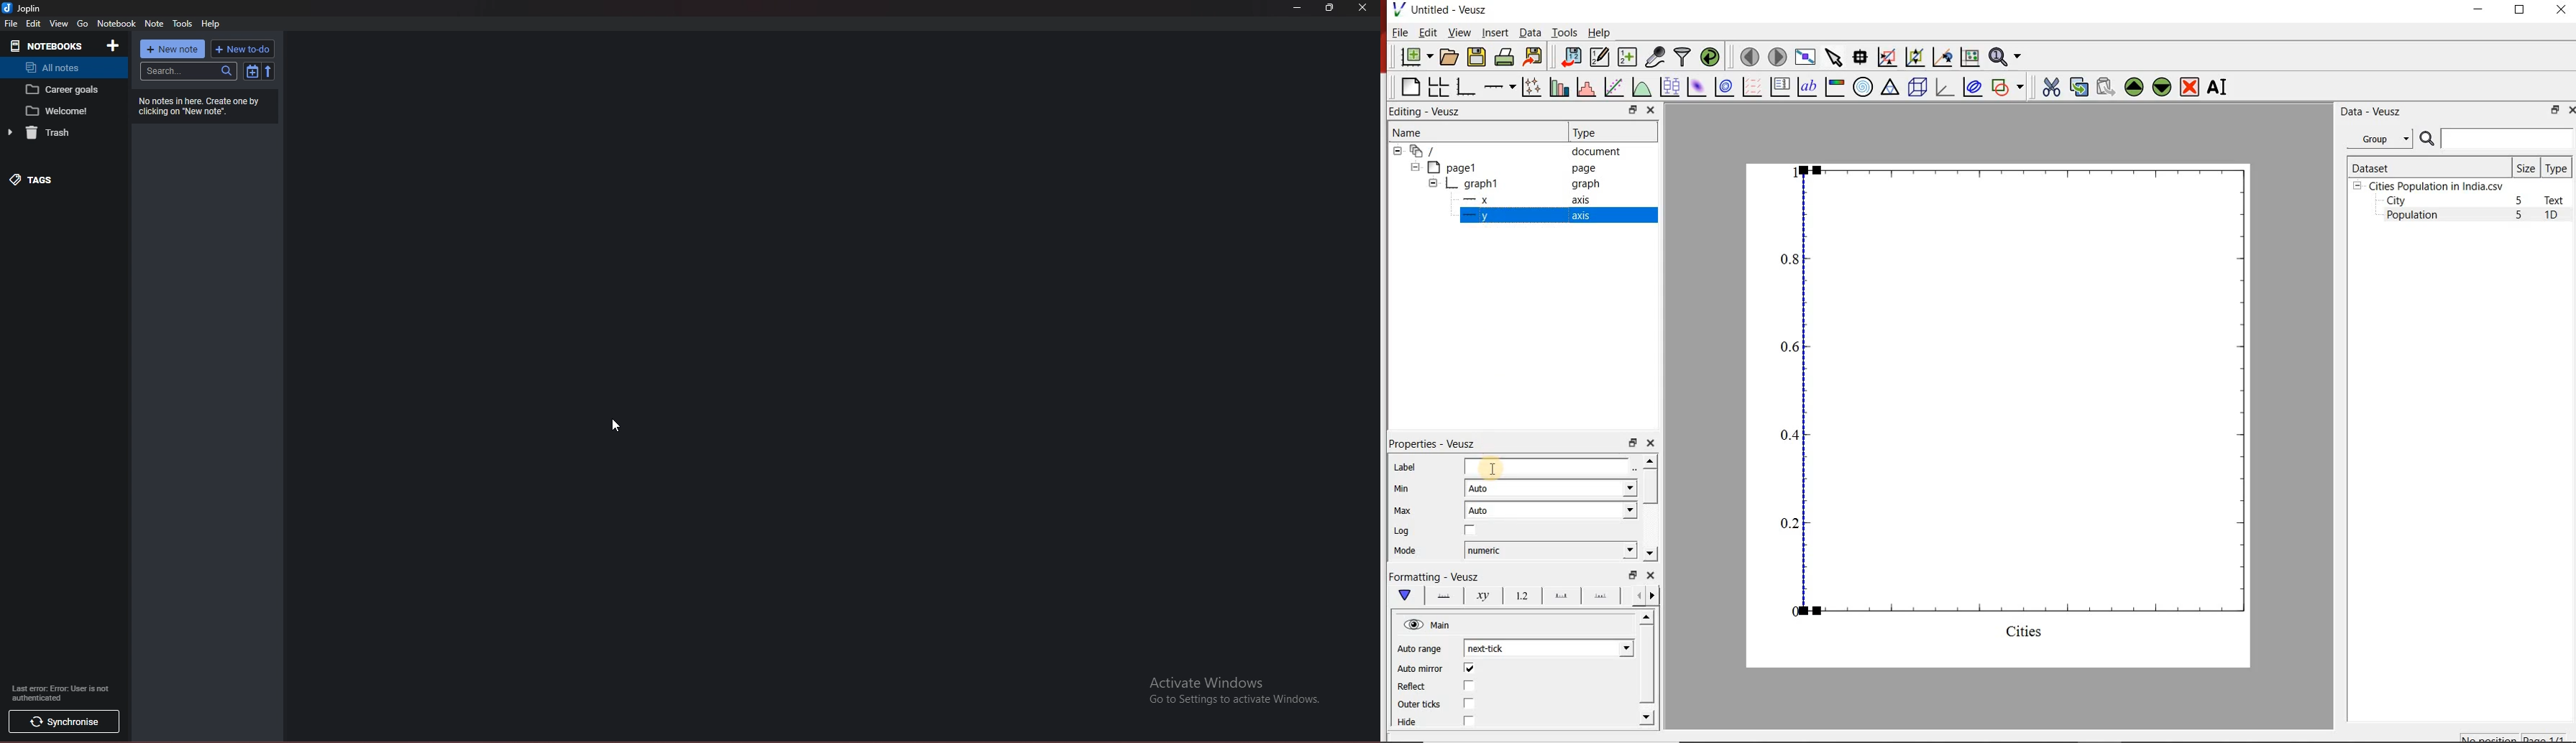 The height and width of the screenshot is (756, 2576). What do you see at coordinates (1807, 86) in the screenshot?
I see `text label` at bounding box center [1807, 86].